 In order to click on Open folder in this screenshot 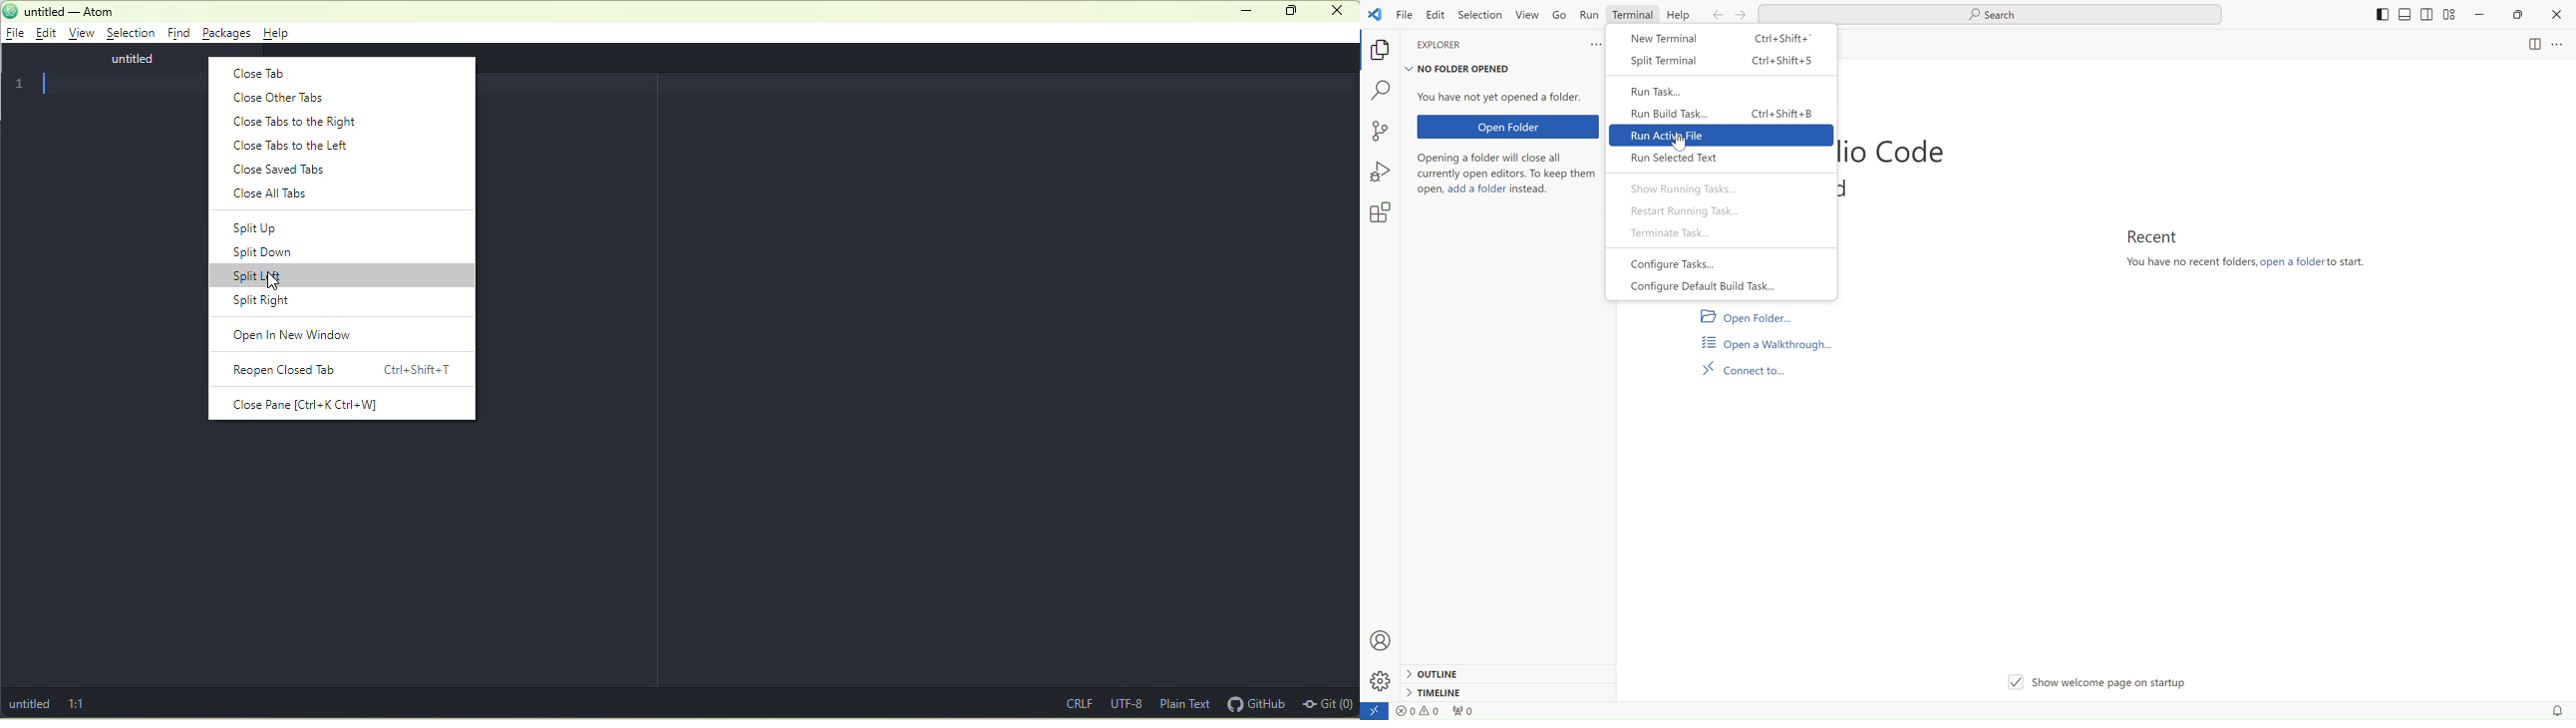, I will do `click(1511, 126)`.